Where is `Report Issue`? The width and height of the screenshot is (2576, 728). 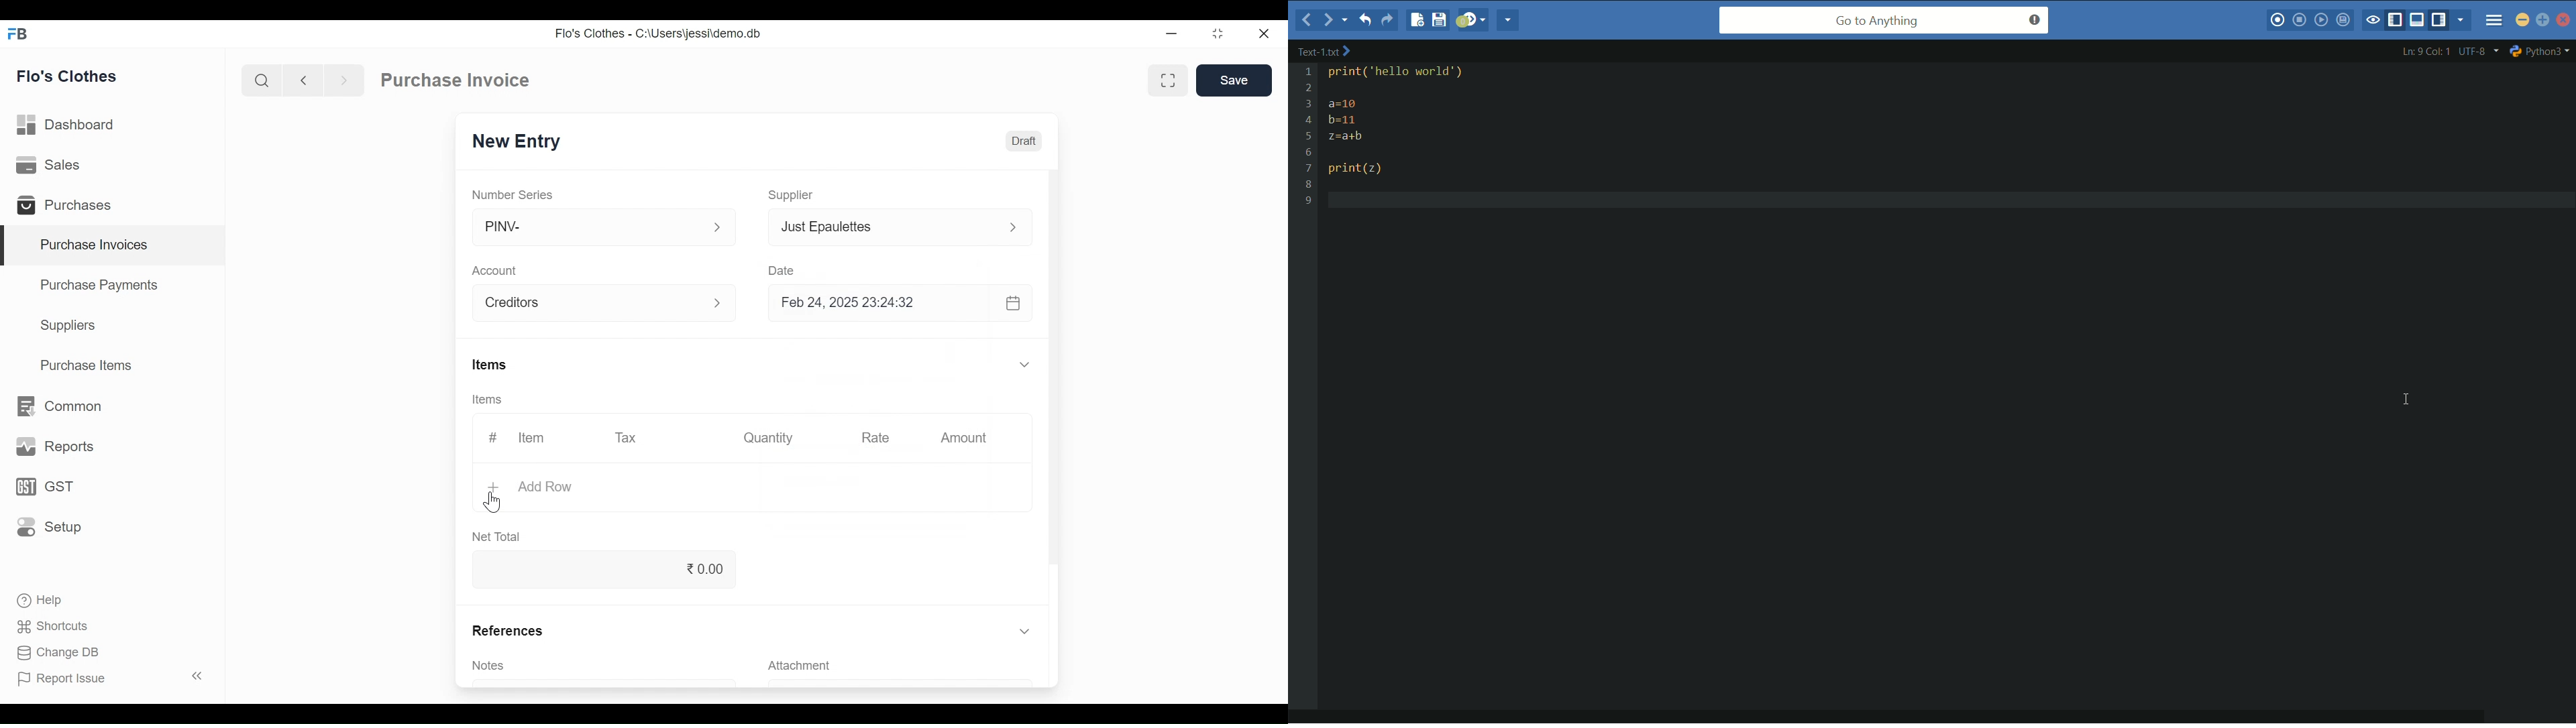 Report Issue is located at coordinates (111, 677).